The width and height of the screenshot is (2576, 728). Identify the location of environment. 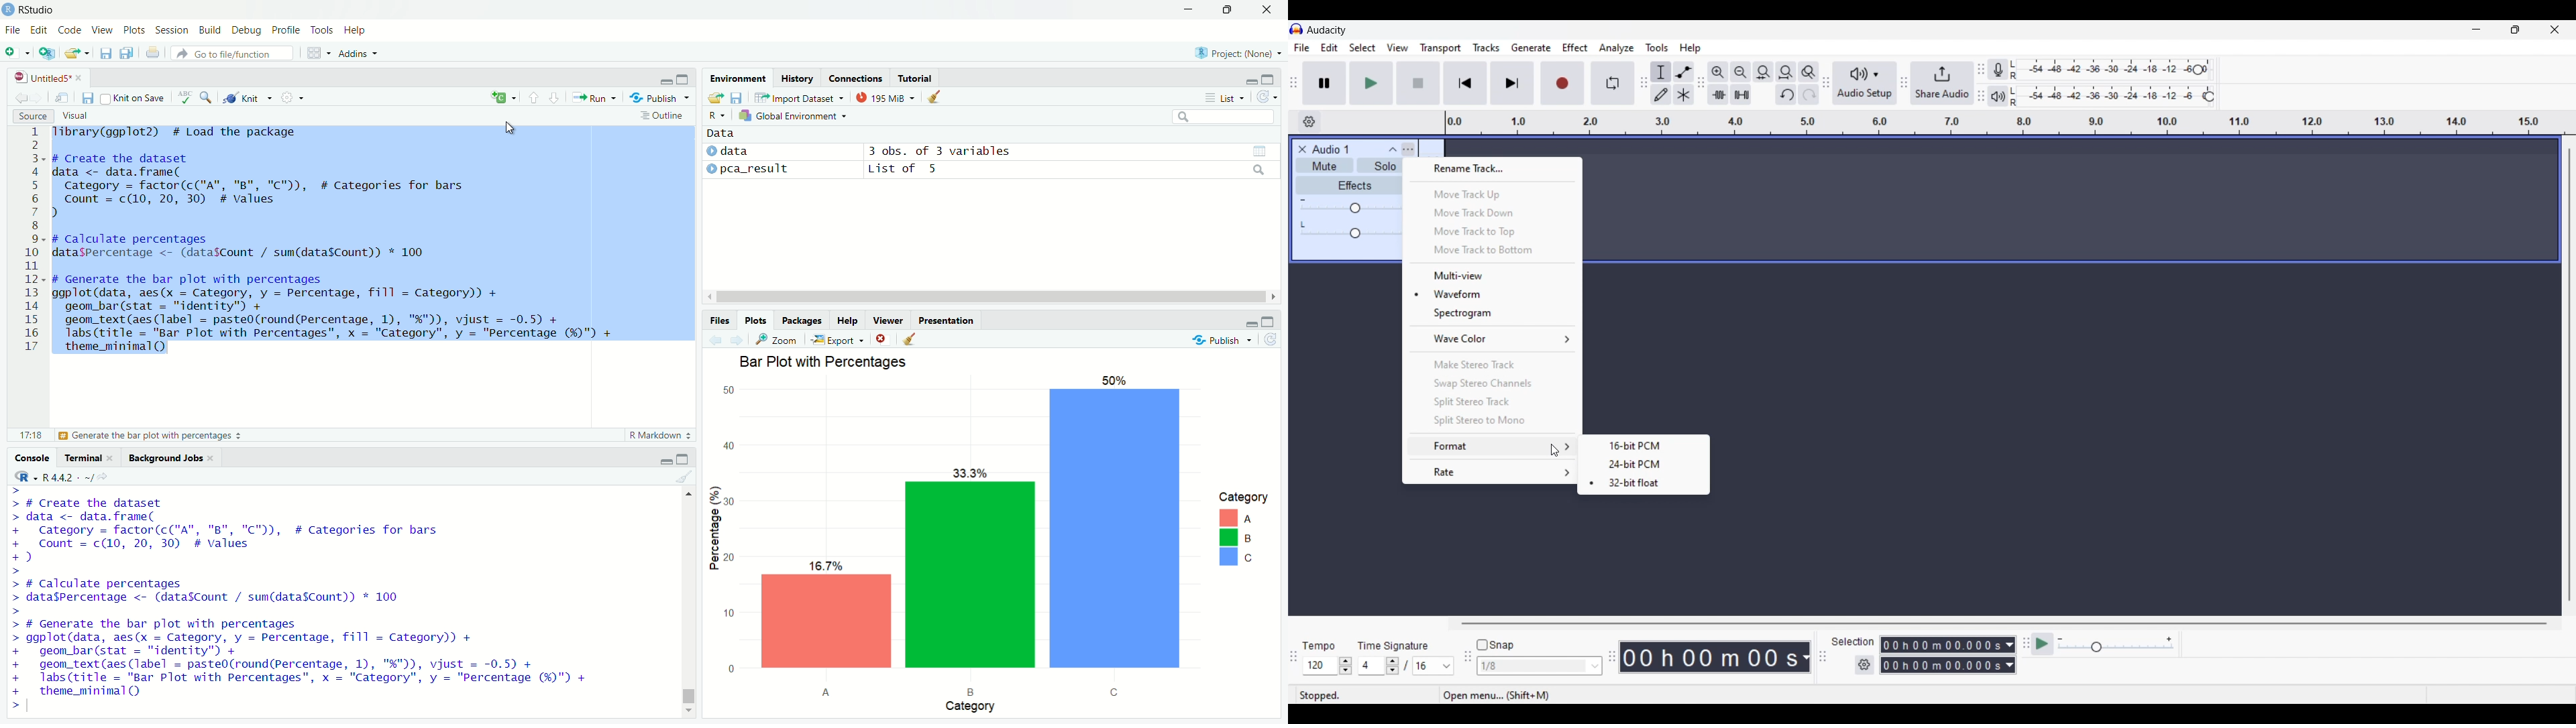
(739, 78).